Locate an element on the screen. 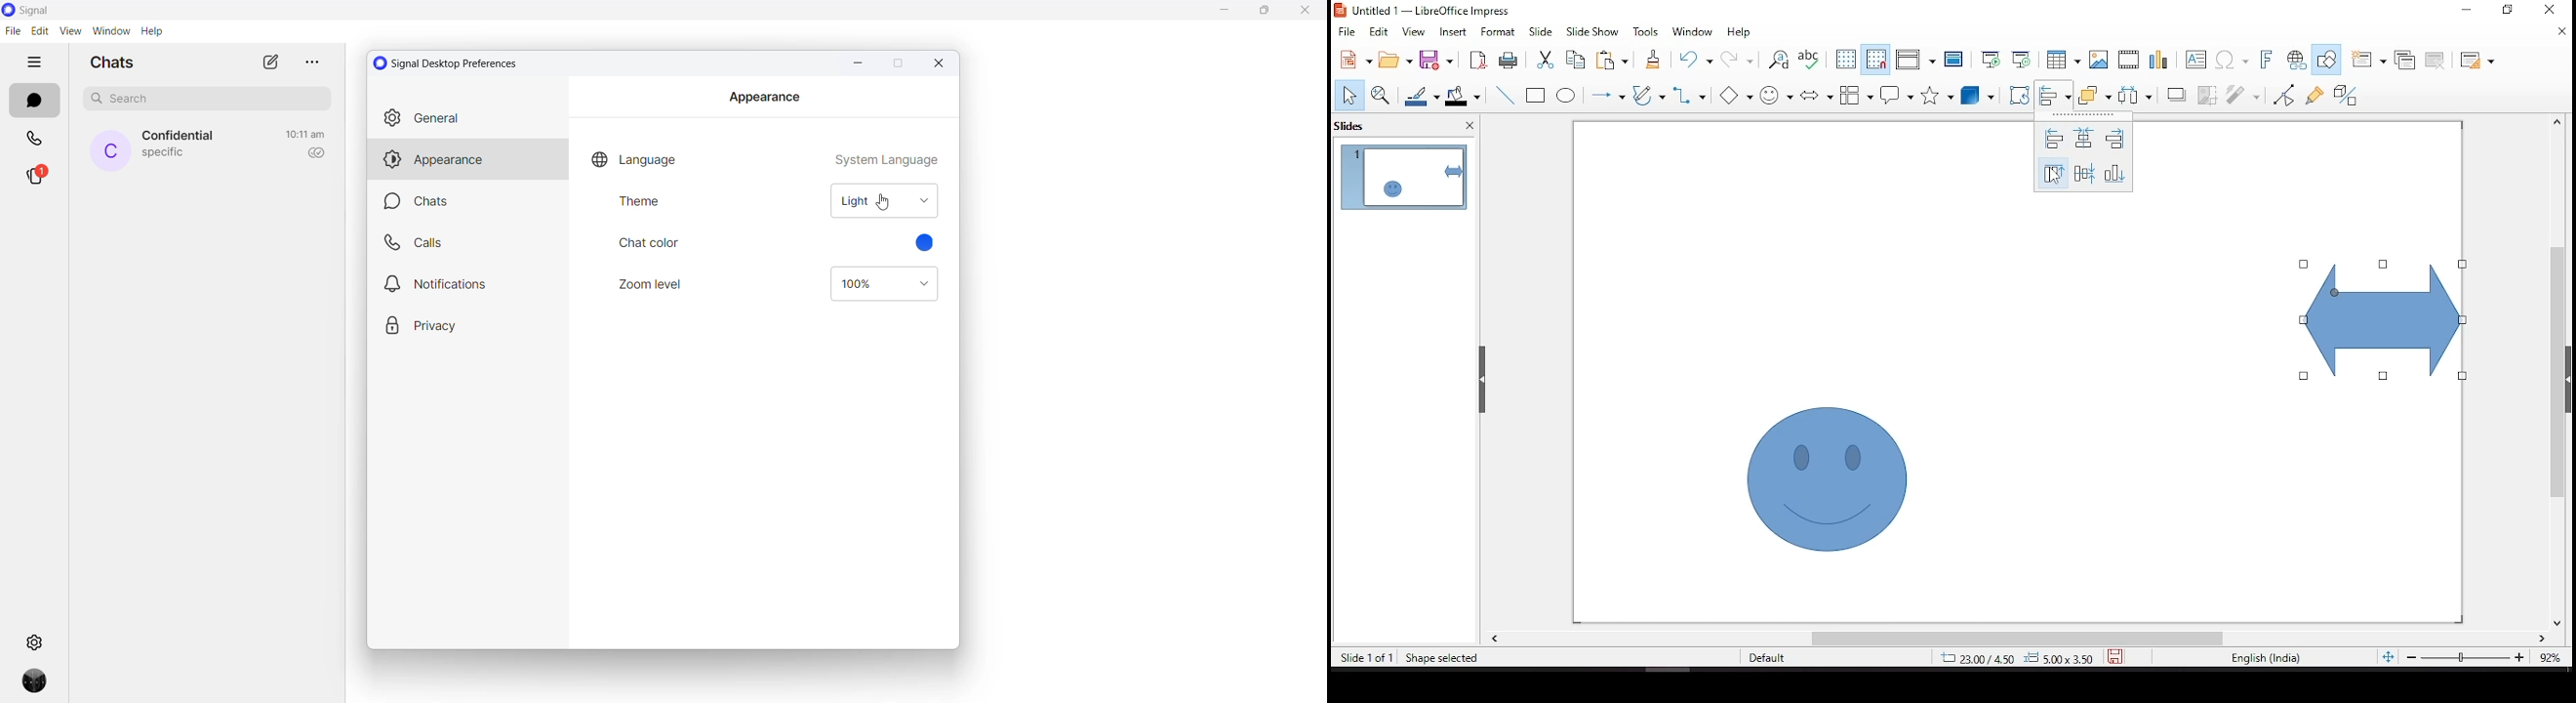 Image resolution: width=2576 pixels, height=728 pixels. slide 1 of 1 is located at coordinates (1367, 659).